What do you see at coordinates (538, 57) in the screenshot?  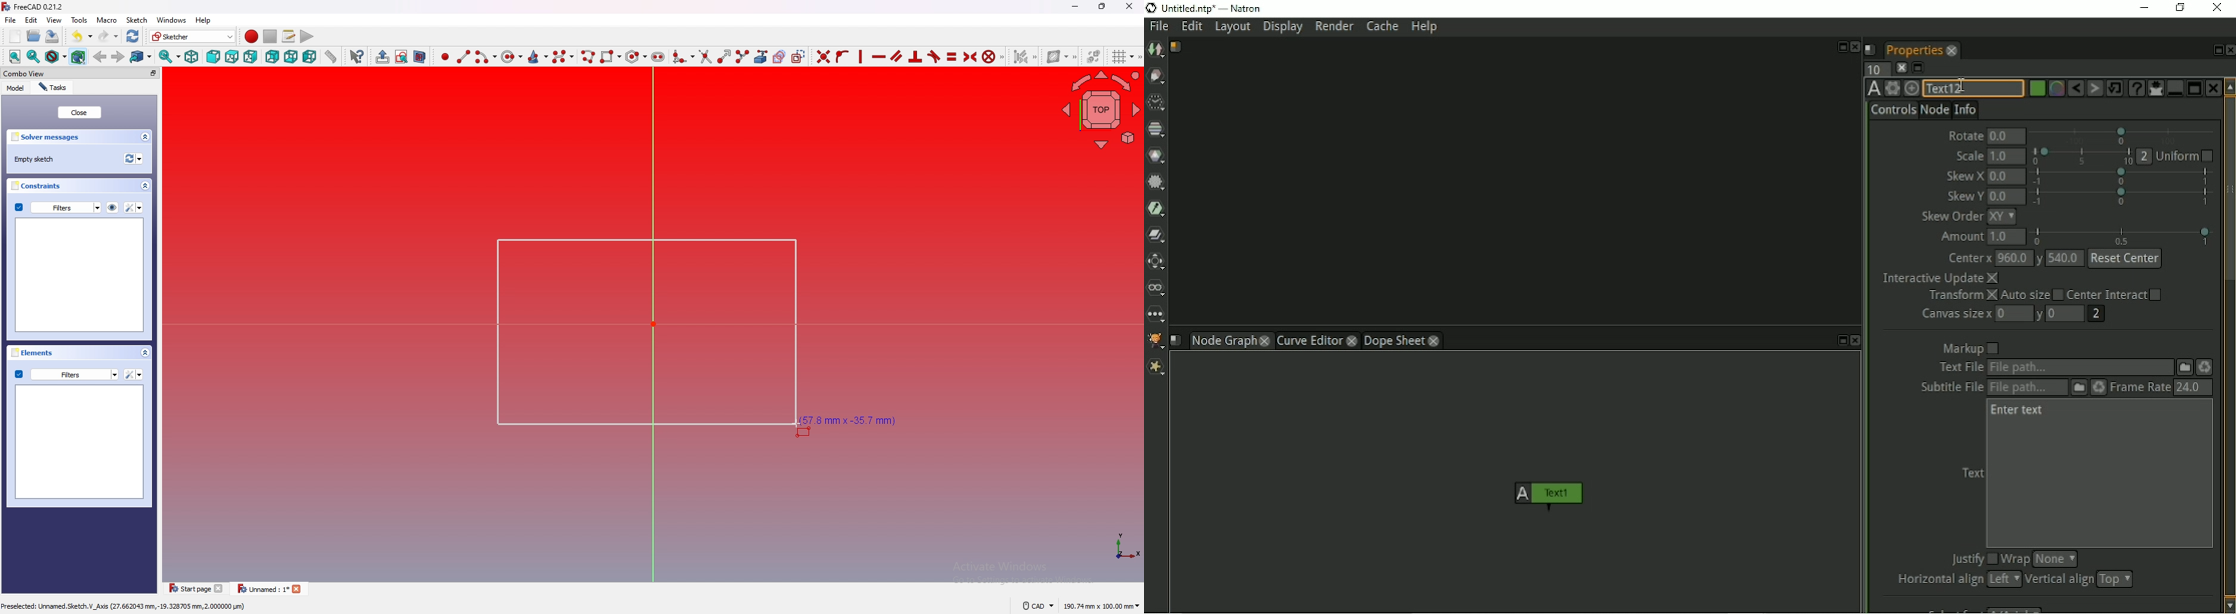 I see `create conic` at bounding box center [538, 57].